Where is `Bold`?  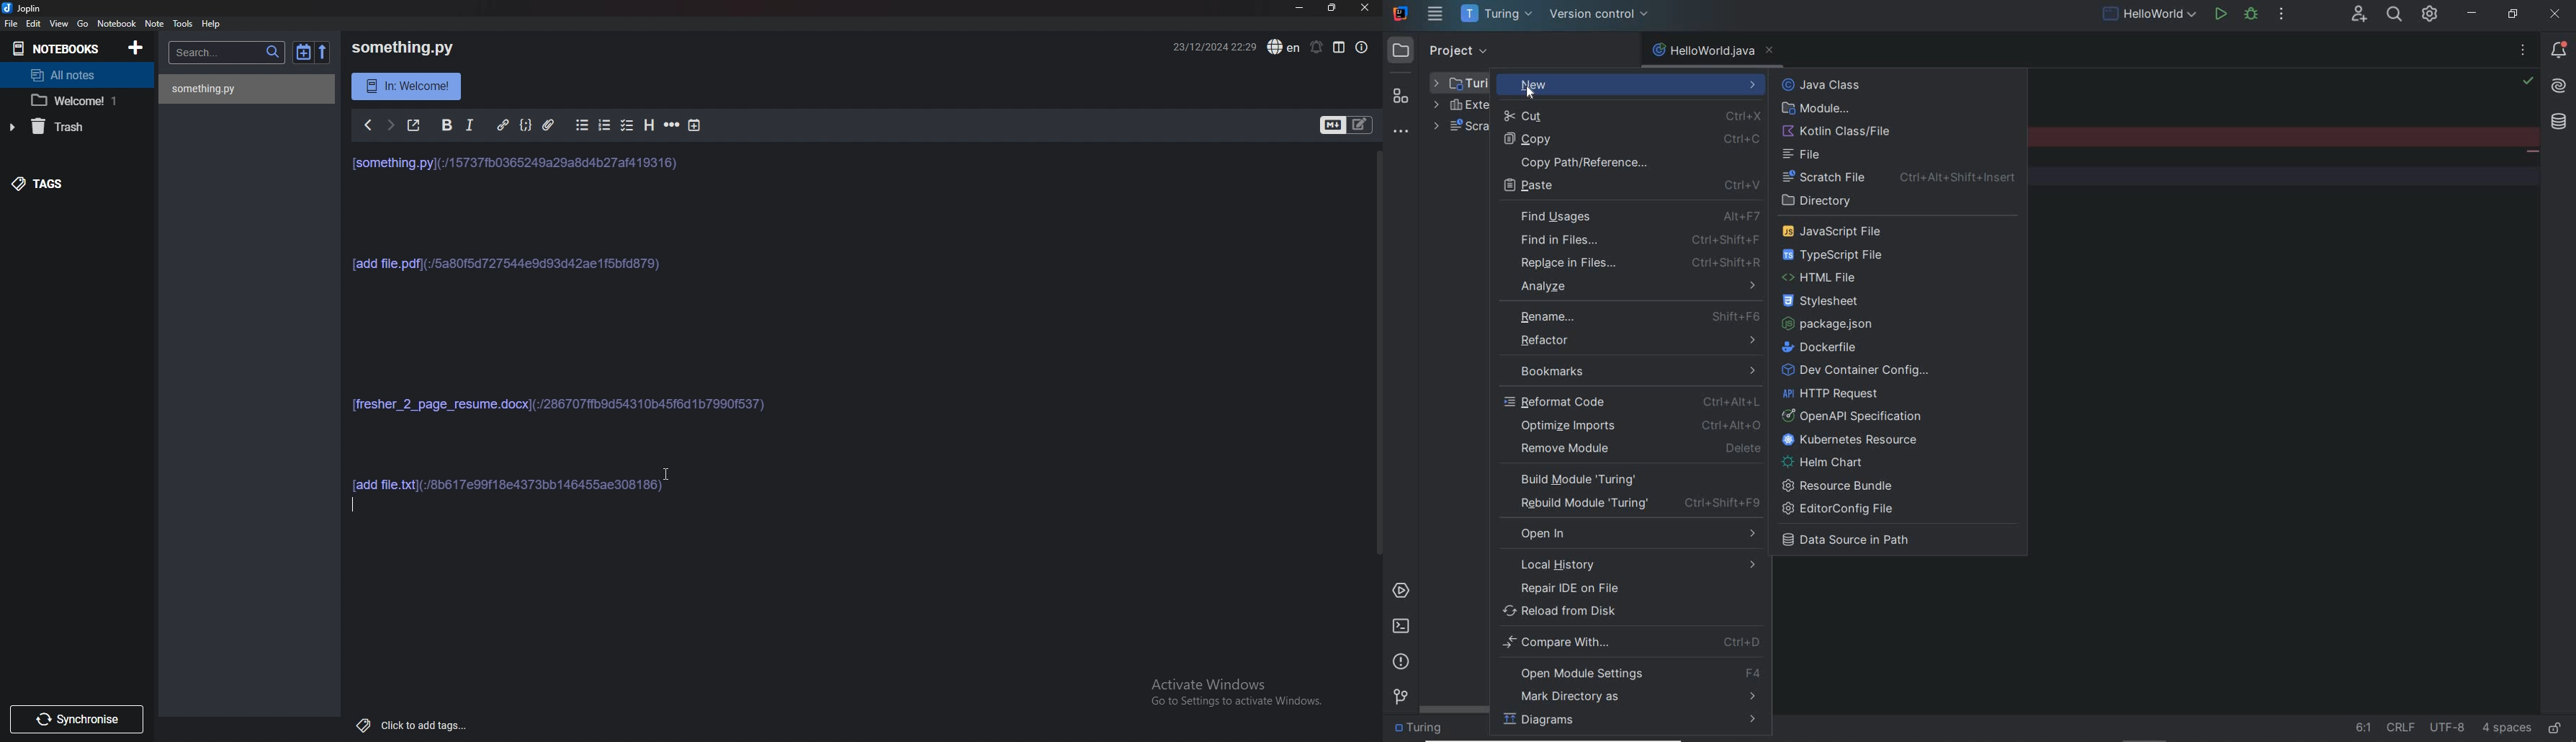 Bold is located at coordinates (449, 124).